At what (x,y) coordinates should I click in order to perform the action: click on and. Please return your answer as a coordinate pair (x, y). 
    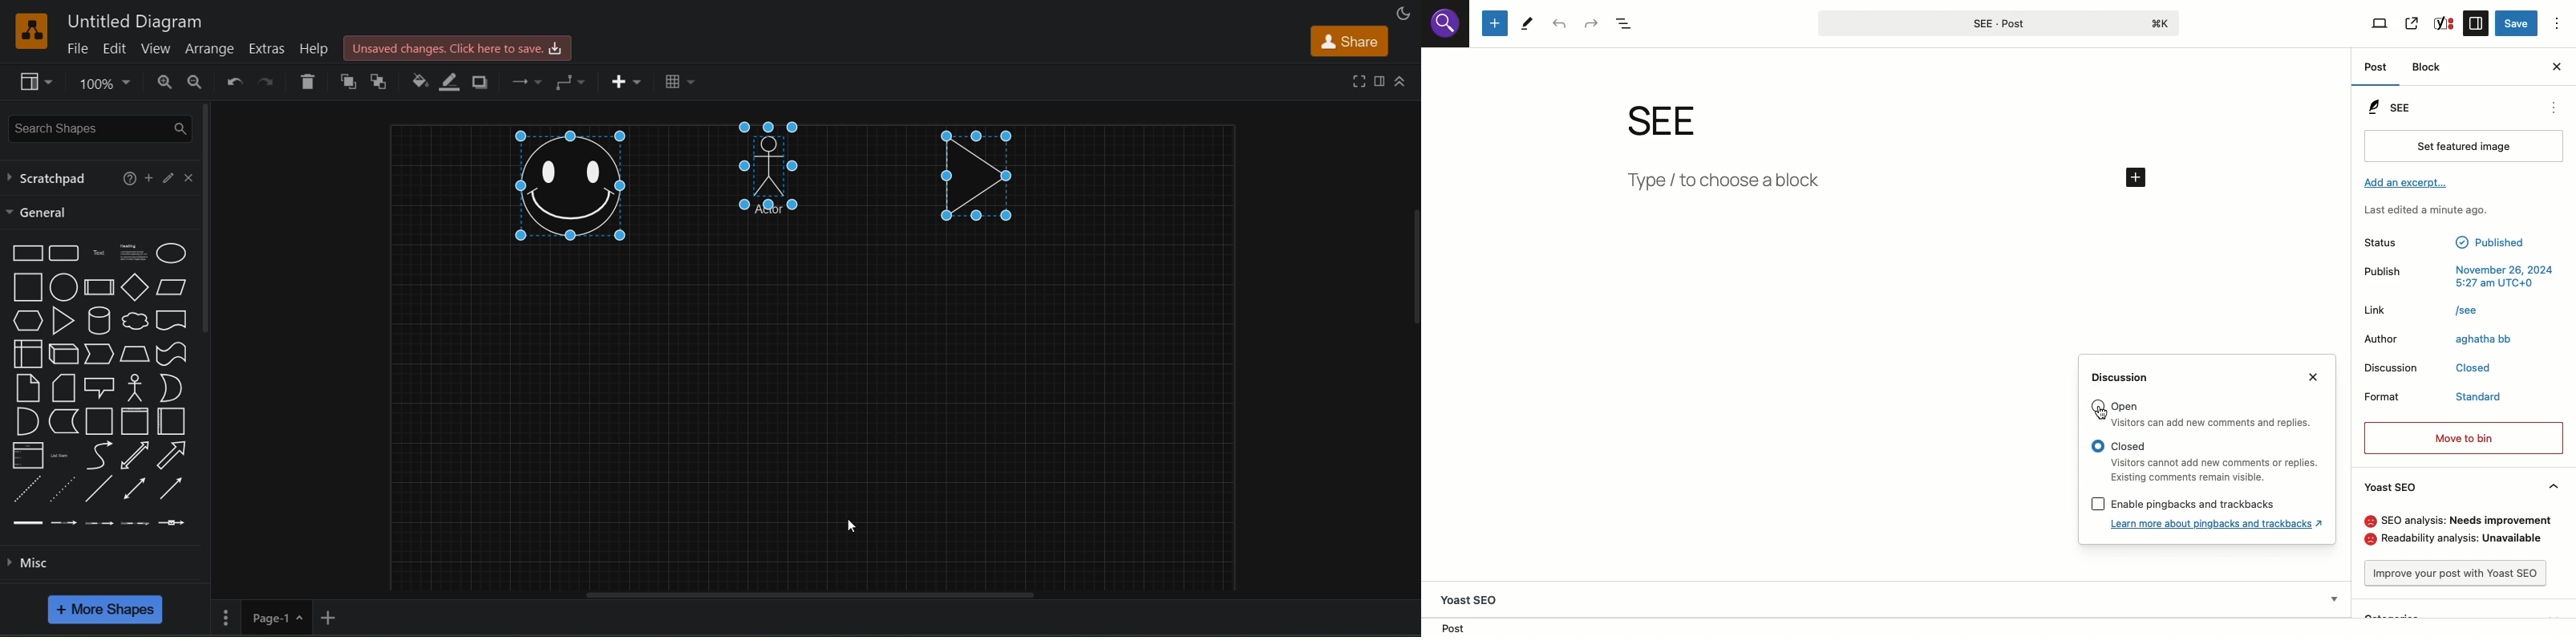
    Looking at the image, I should click on (25, 421).